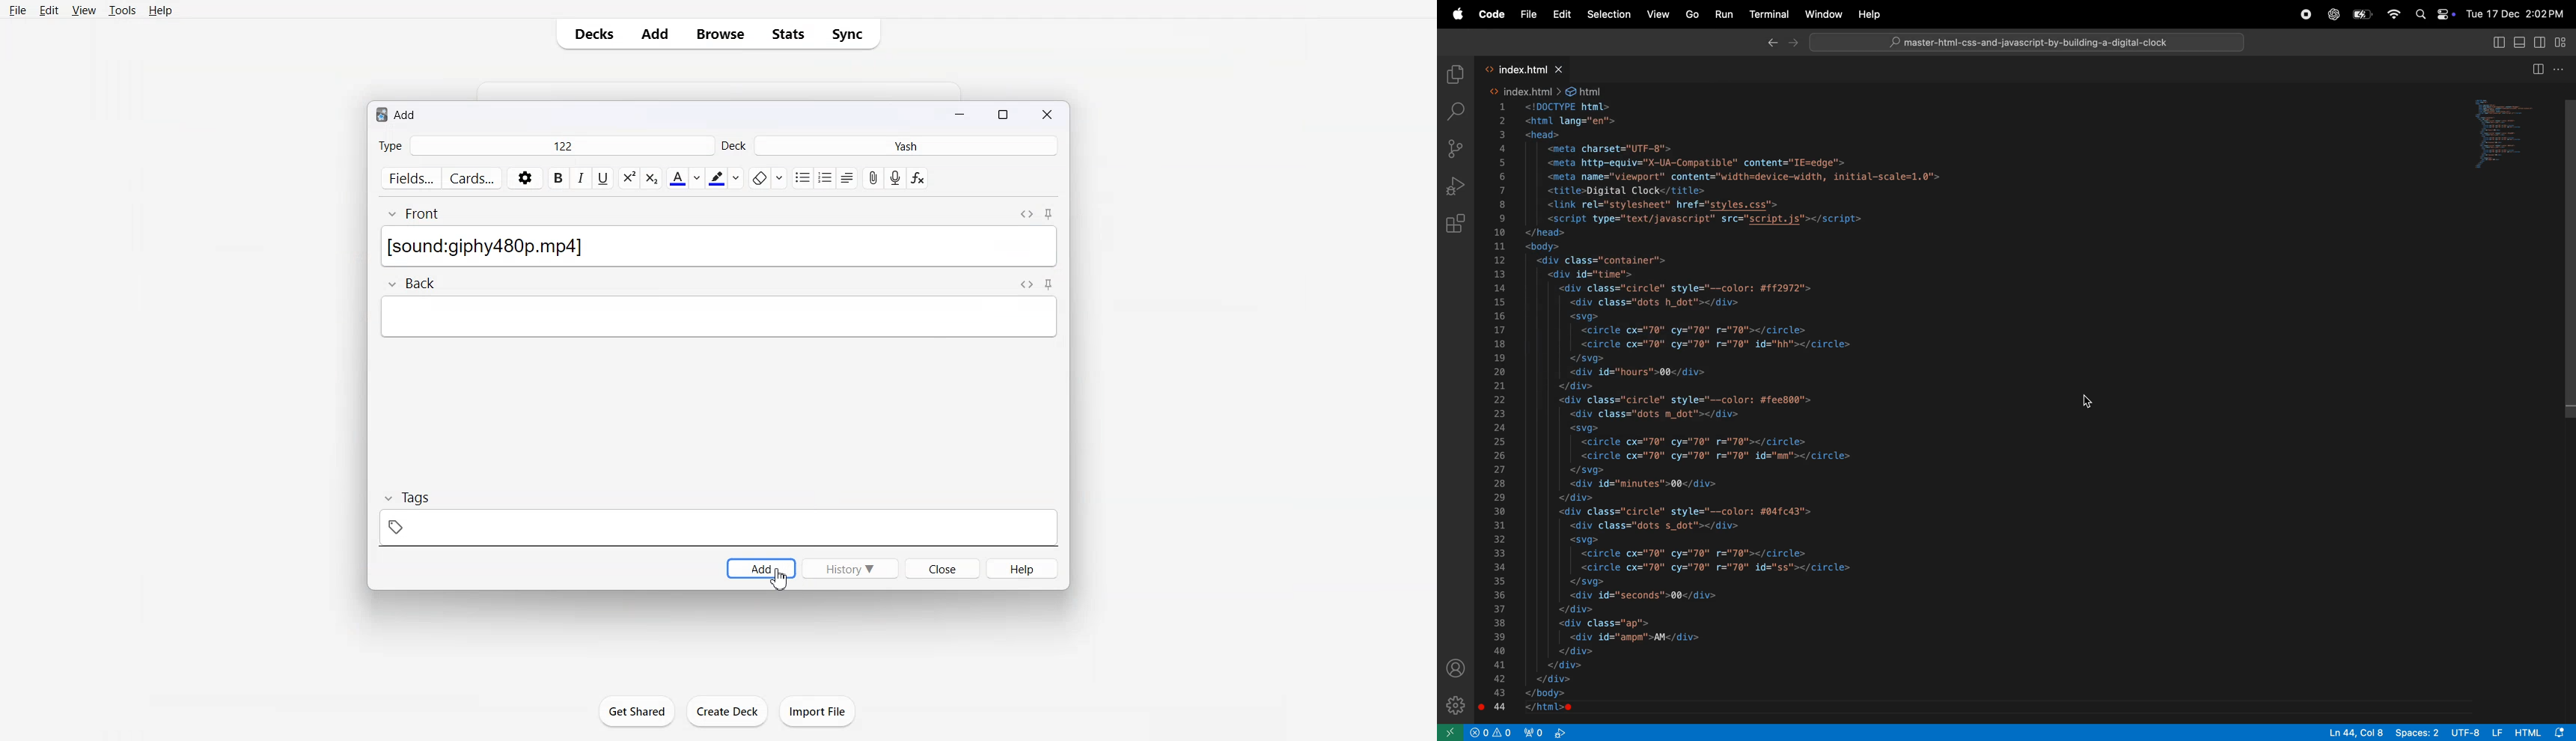 Image resolution: width=2576 pixels, height=756 pixels. What do you see at coordinates (558, 178) in the screenshot?
I see `Bold` at bounding box center [558, 178].